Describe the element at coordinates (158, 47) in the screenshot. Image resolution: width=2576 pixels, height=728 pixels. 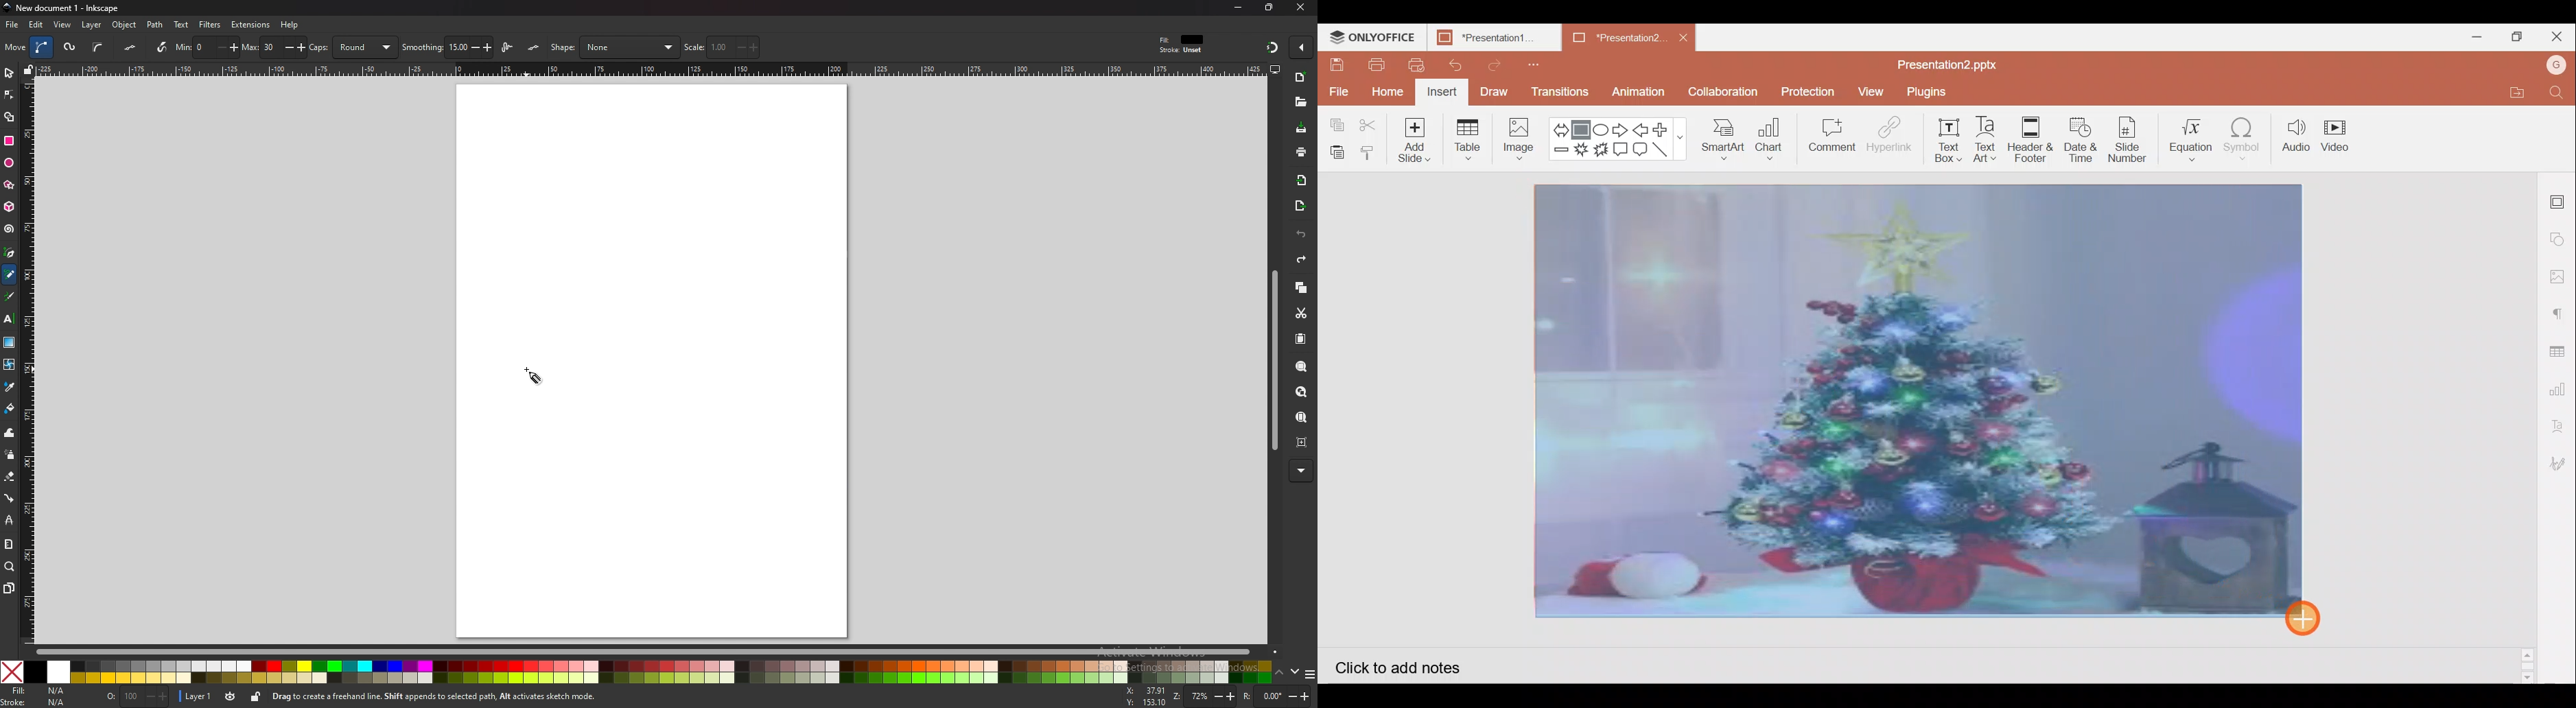
I see `use pressure input` at that location.